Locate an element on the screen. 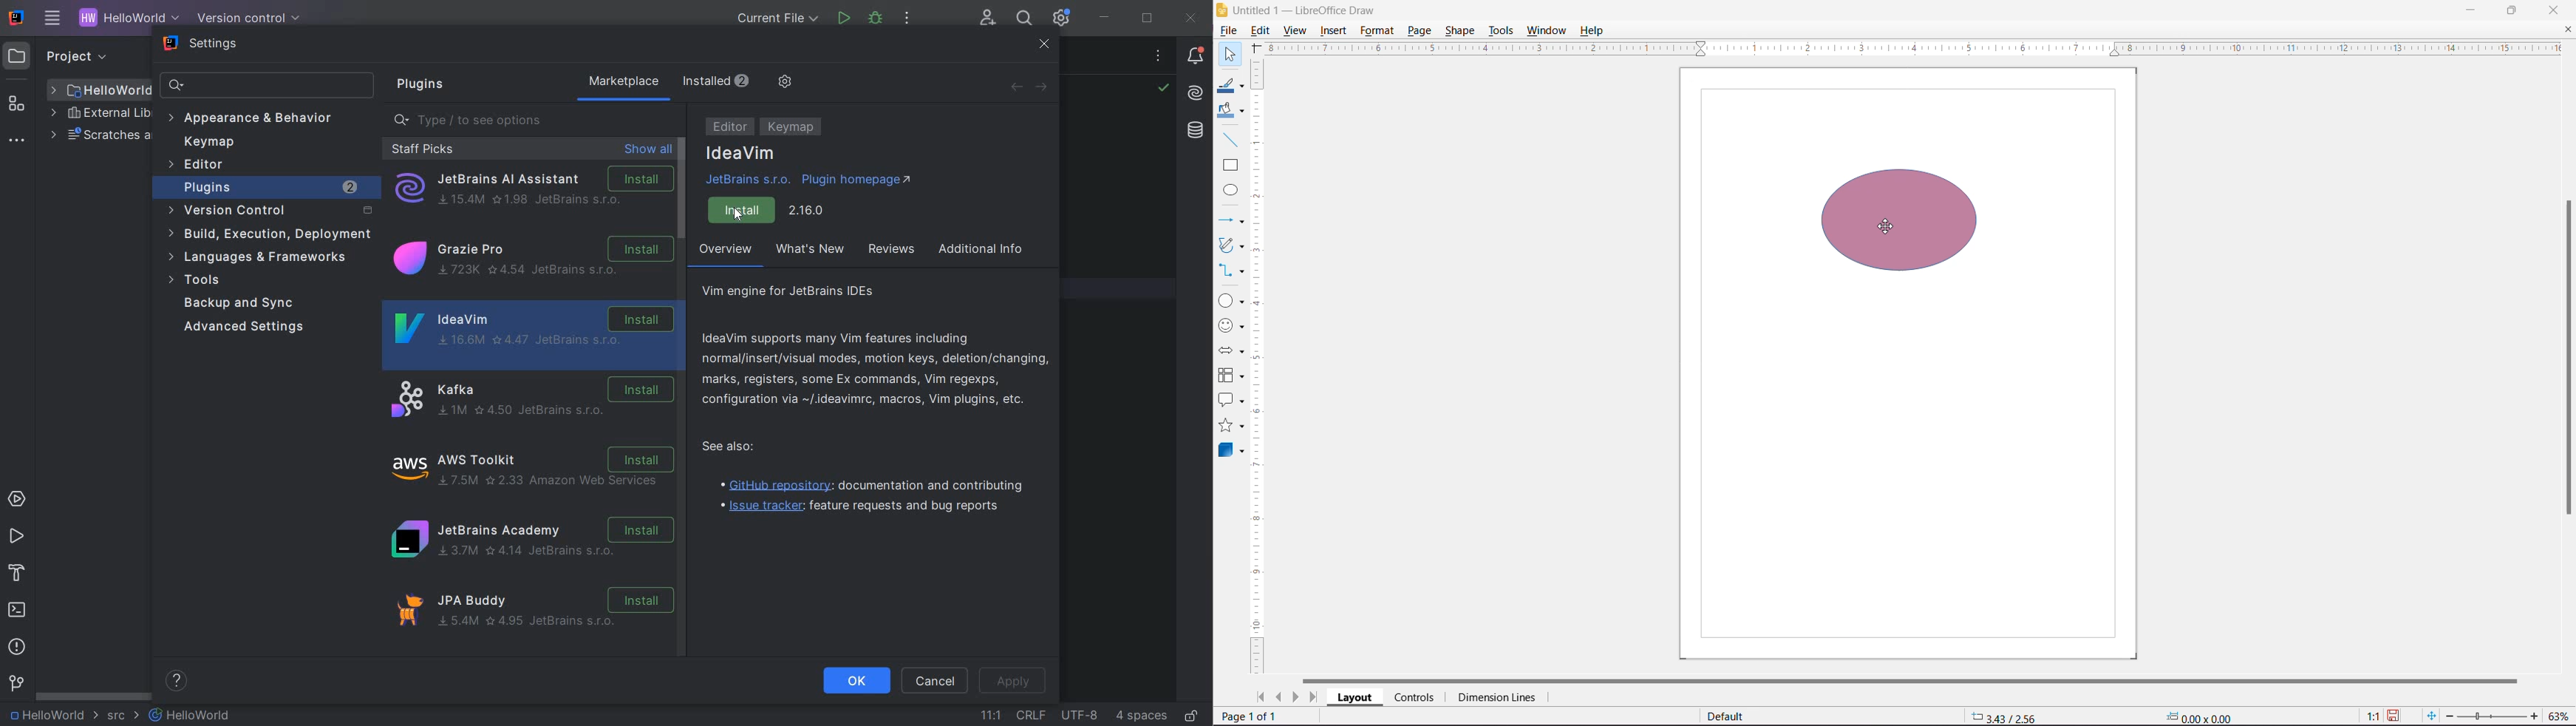  Line Color is located at coordinates (1231, 84).